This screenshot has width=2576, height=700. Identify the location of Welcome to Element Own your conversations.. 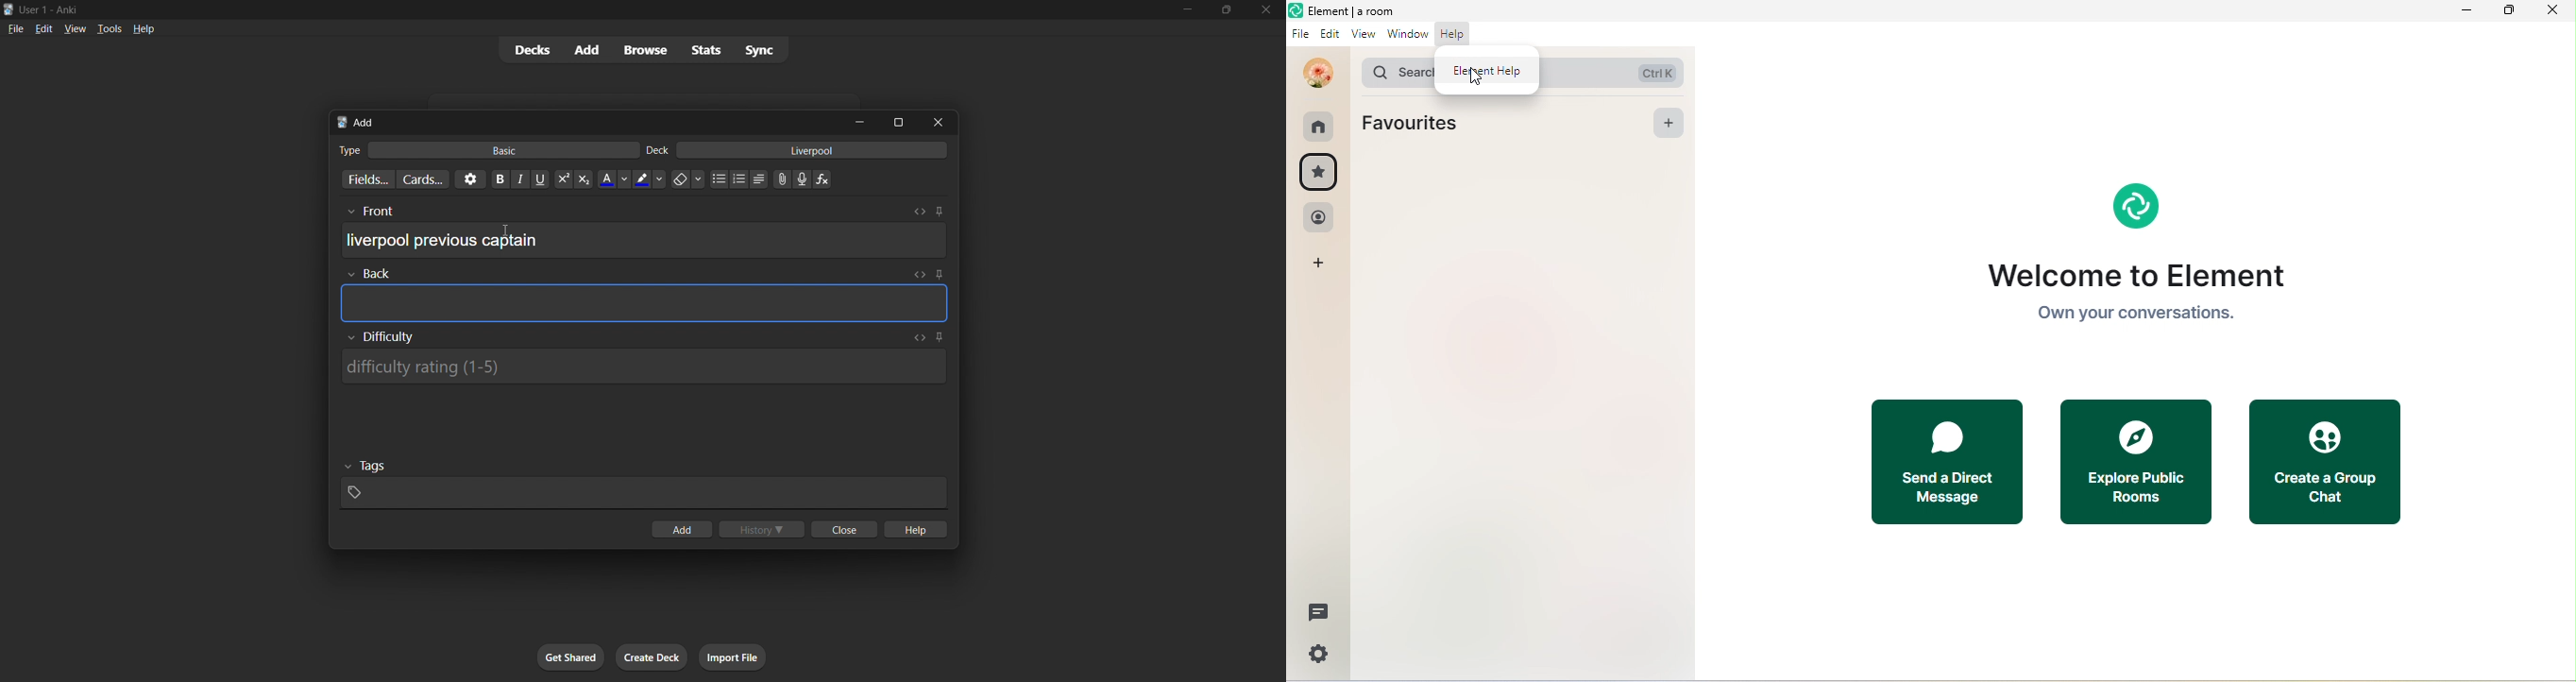
(2176, 263).